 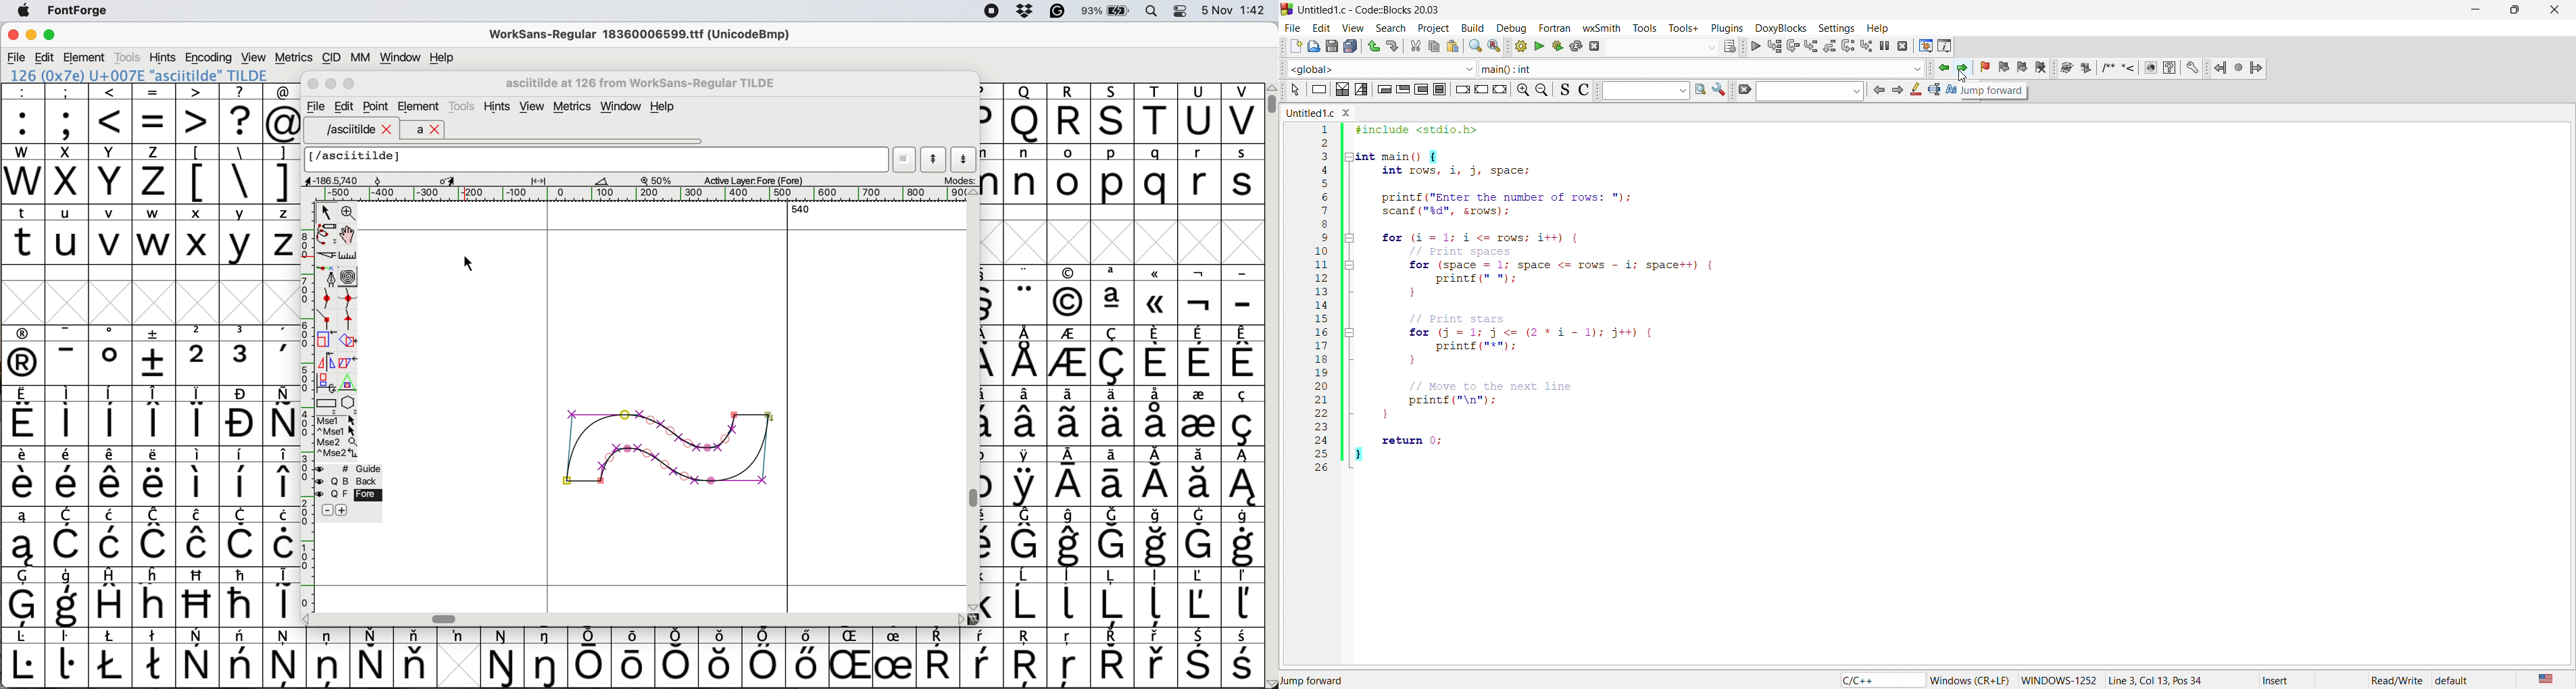 What do you see at coordinates (293, 58) in the screenshot?
I see `metrics` at bounding box center [293, 58].